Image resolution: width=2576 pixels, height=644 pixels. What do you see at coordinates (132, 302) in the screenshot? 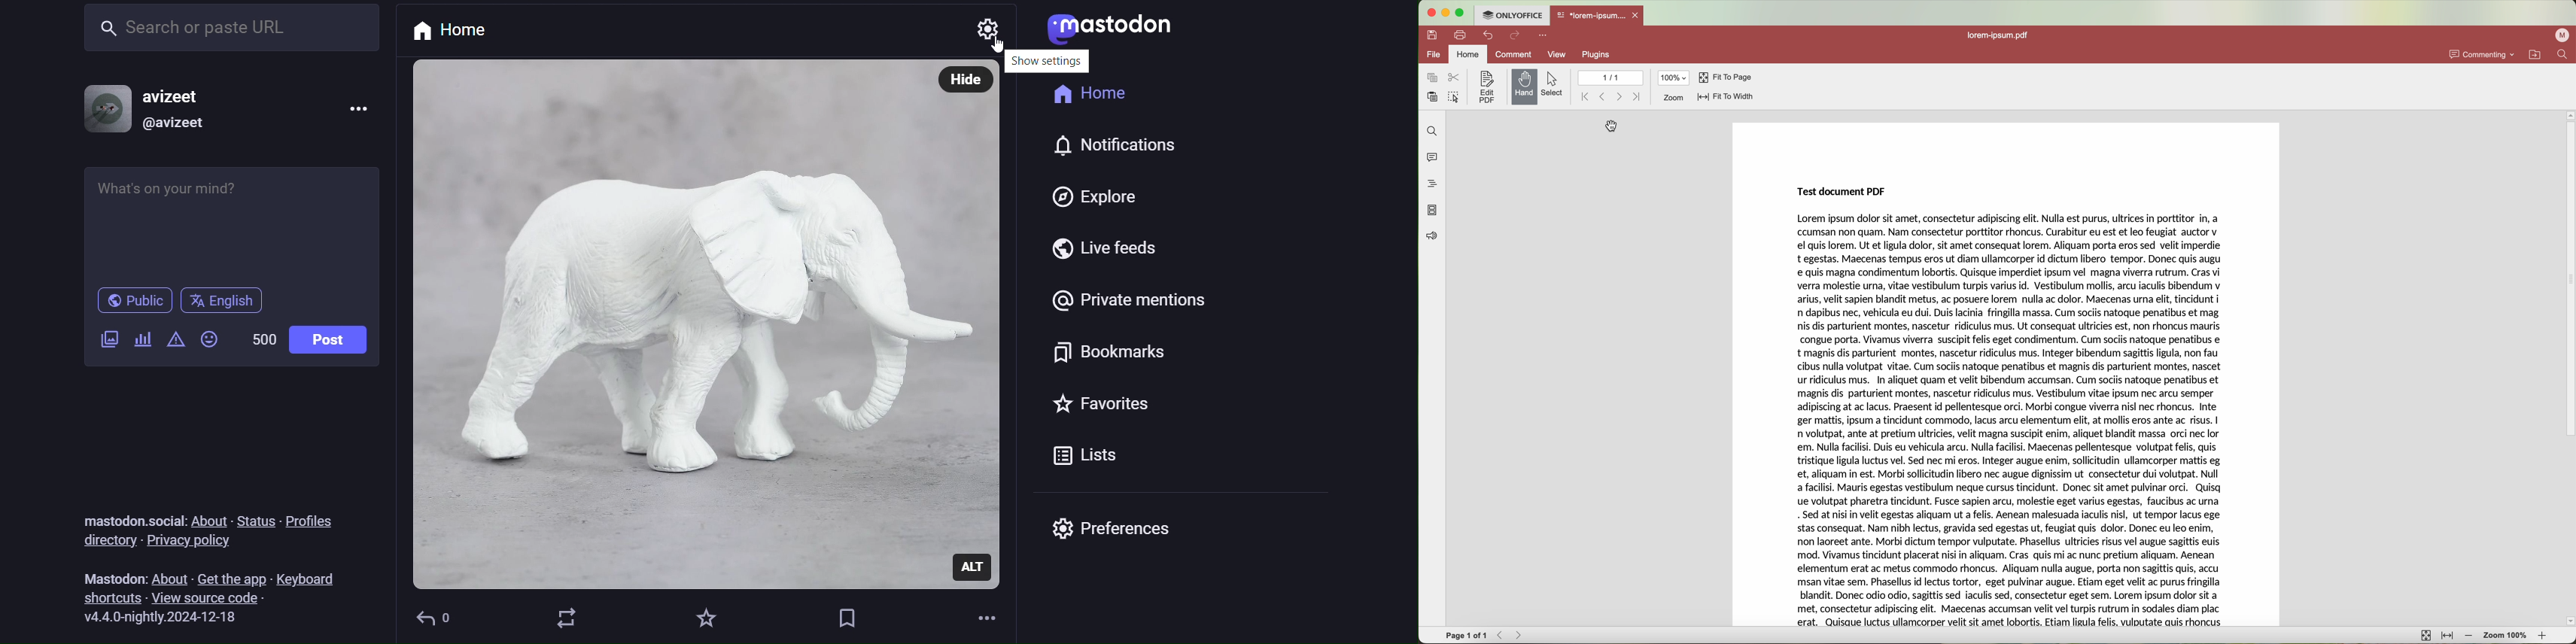
I see `Public` at bounding box center [132, 302].